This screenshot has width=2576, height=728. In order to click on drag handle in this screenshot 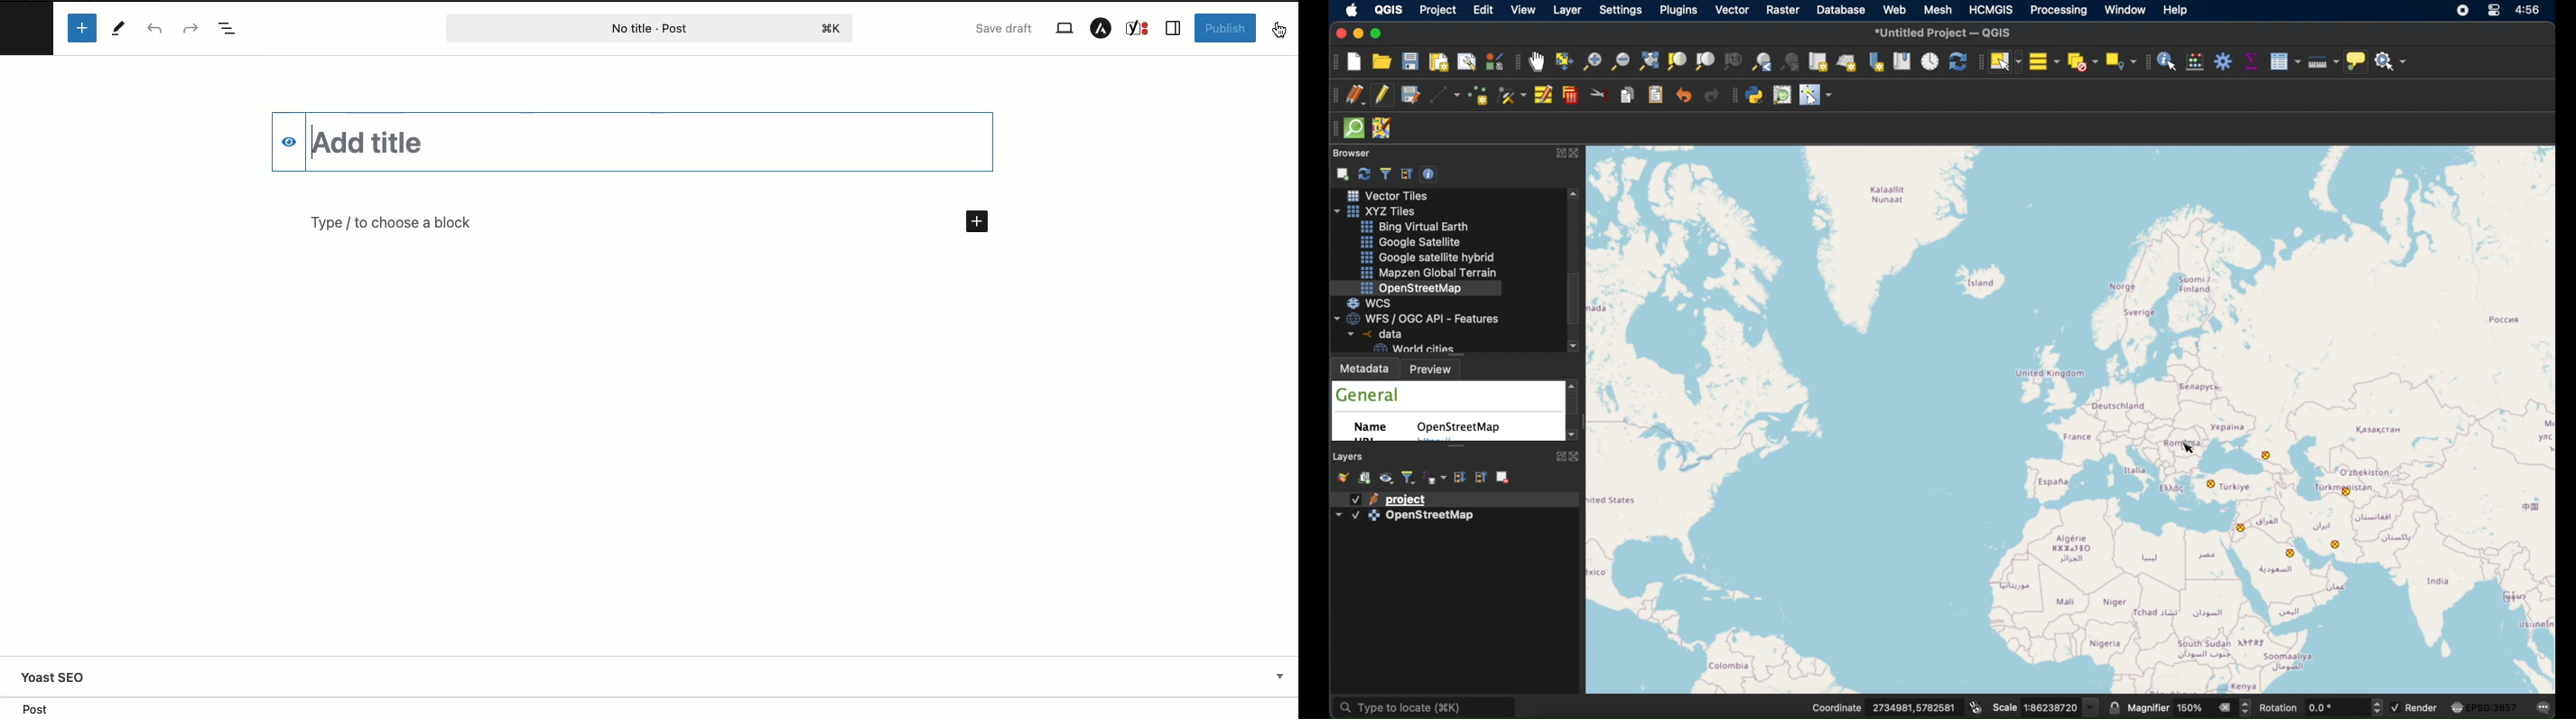, I will do `click(1332, 128)`.